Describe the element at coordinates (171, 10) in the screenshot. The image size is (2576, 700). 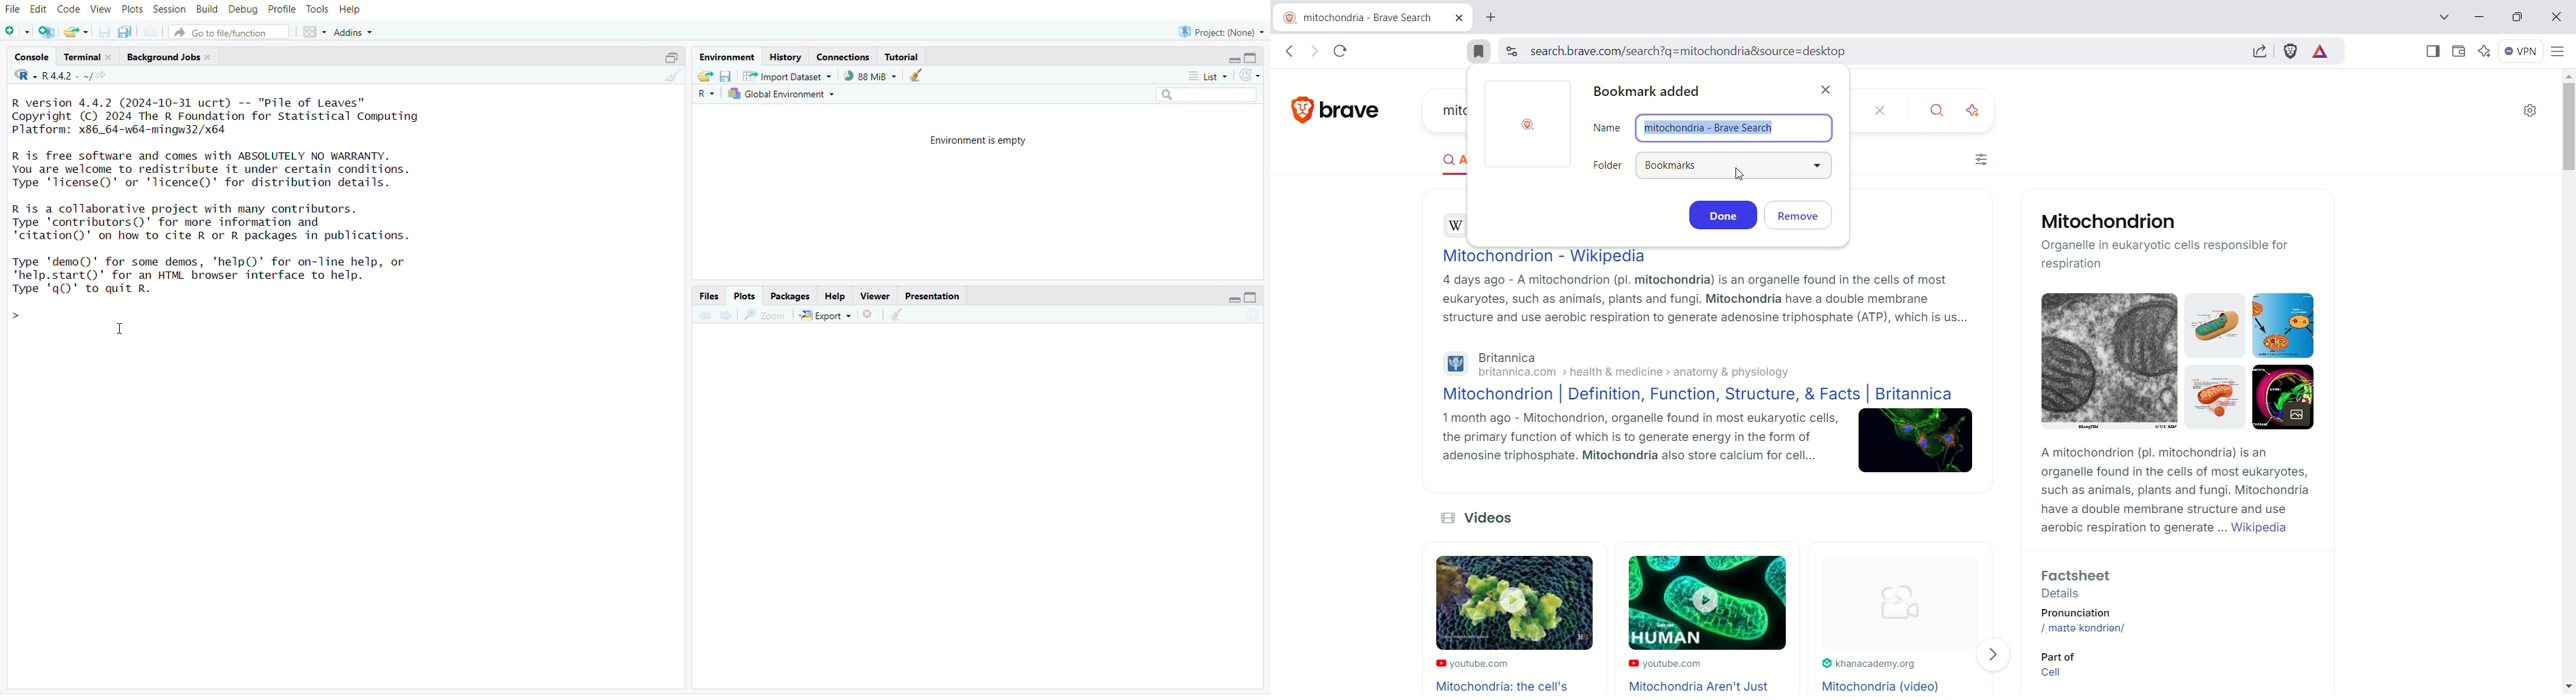
I see `session` at that location.